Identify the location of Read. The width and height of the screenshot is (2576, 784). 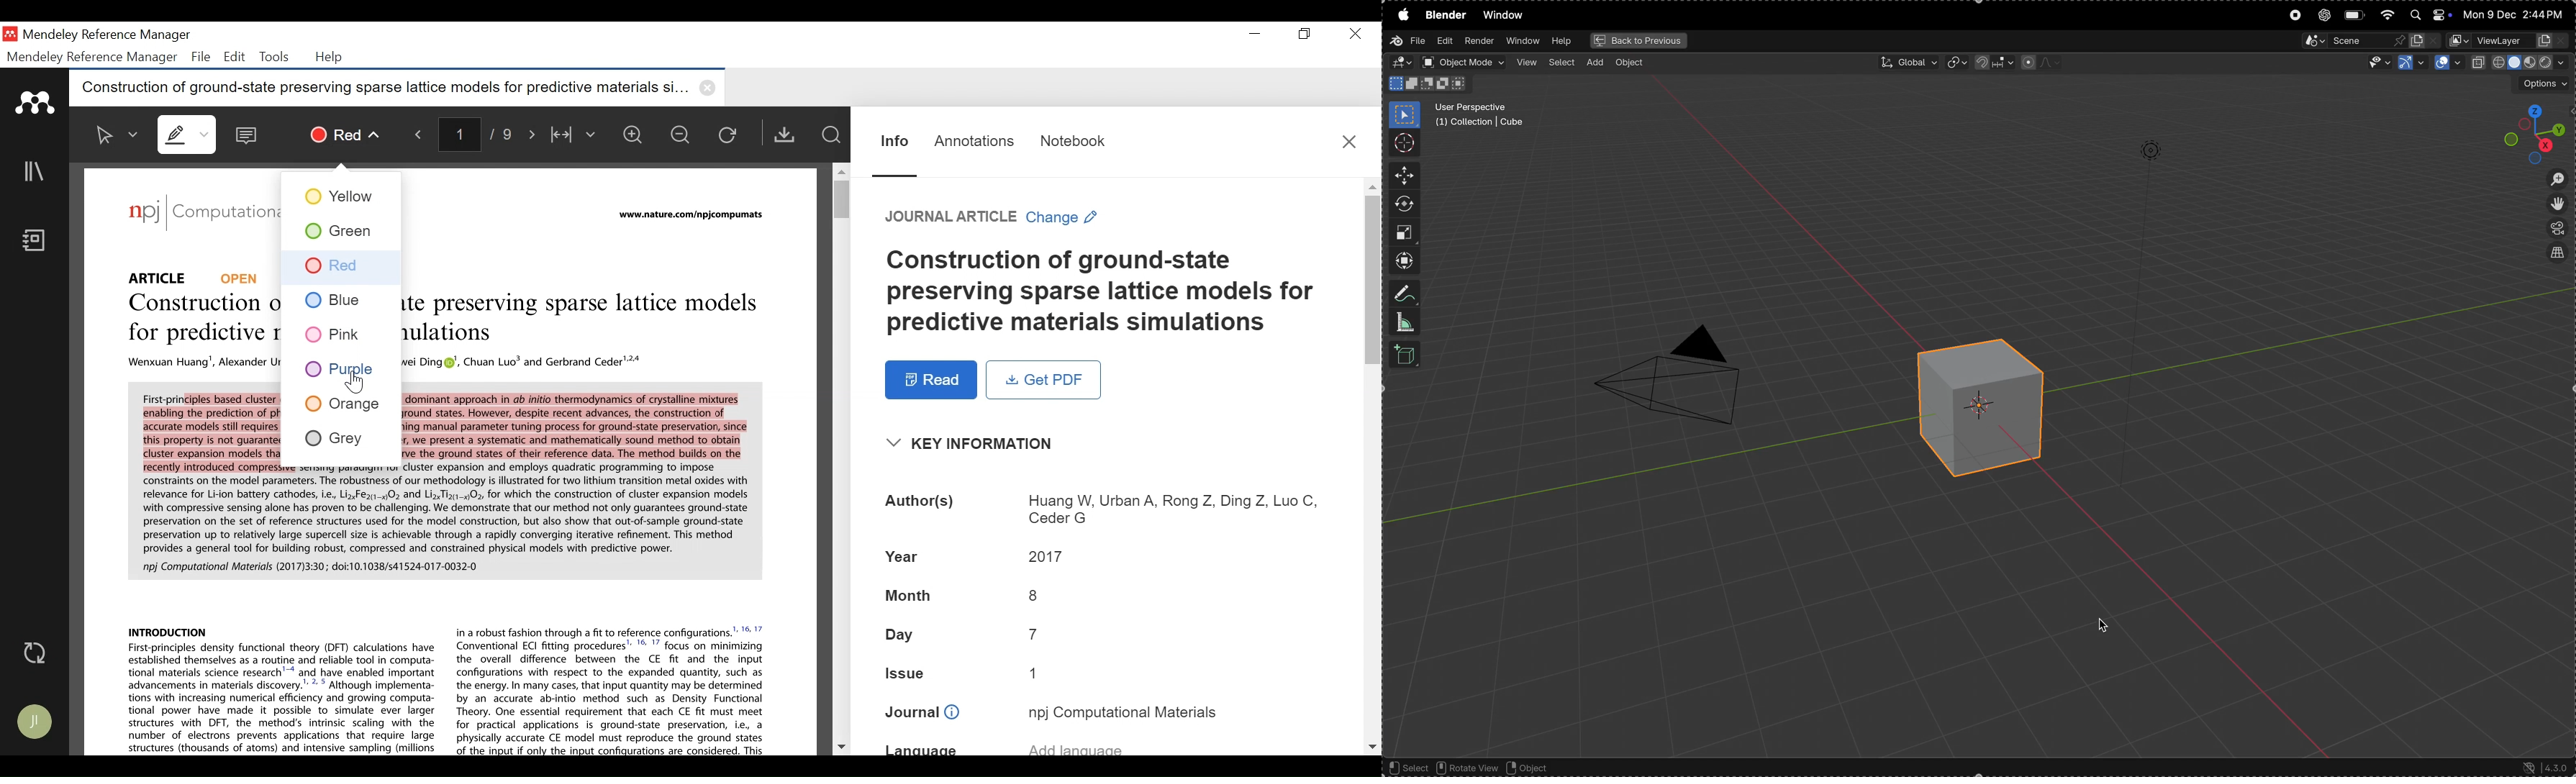
(932, 381).